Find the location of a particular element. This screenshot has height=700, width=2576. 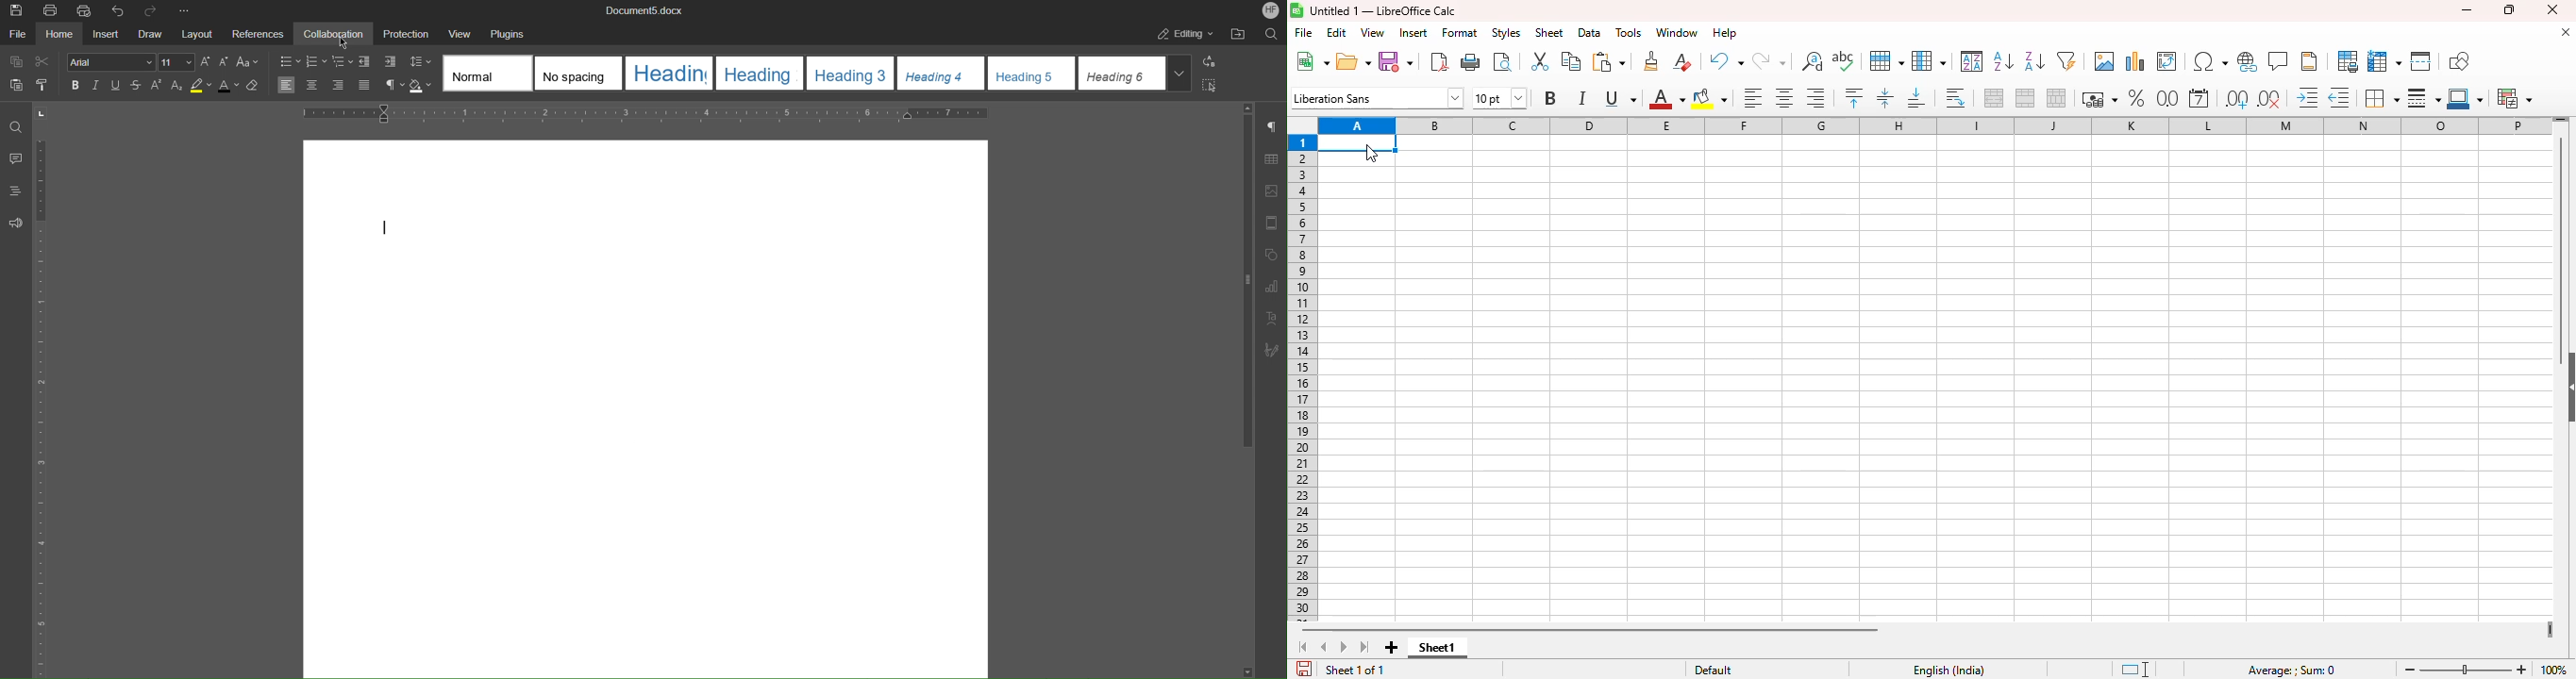

cursor is located at coordinates (51, 111).